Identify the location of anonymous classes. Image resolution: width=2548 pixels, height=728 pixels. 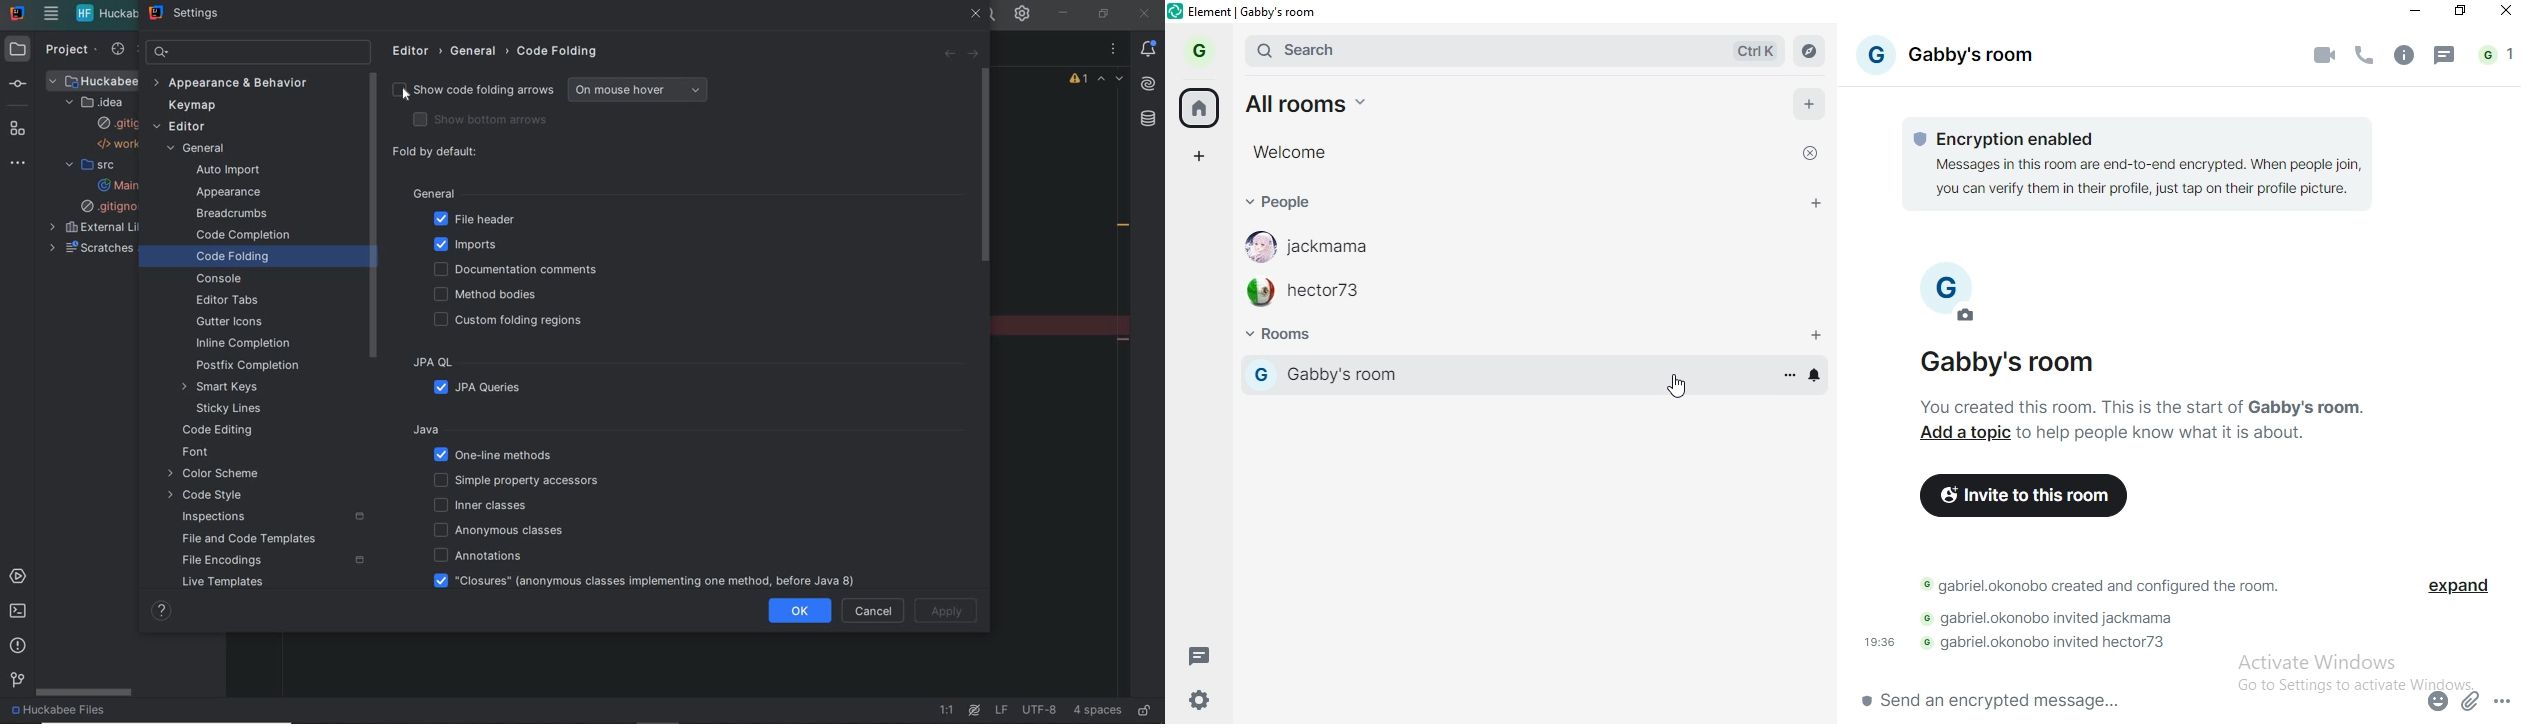
(495, 530).